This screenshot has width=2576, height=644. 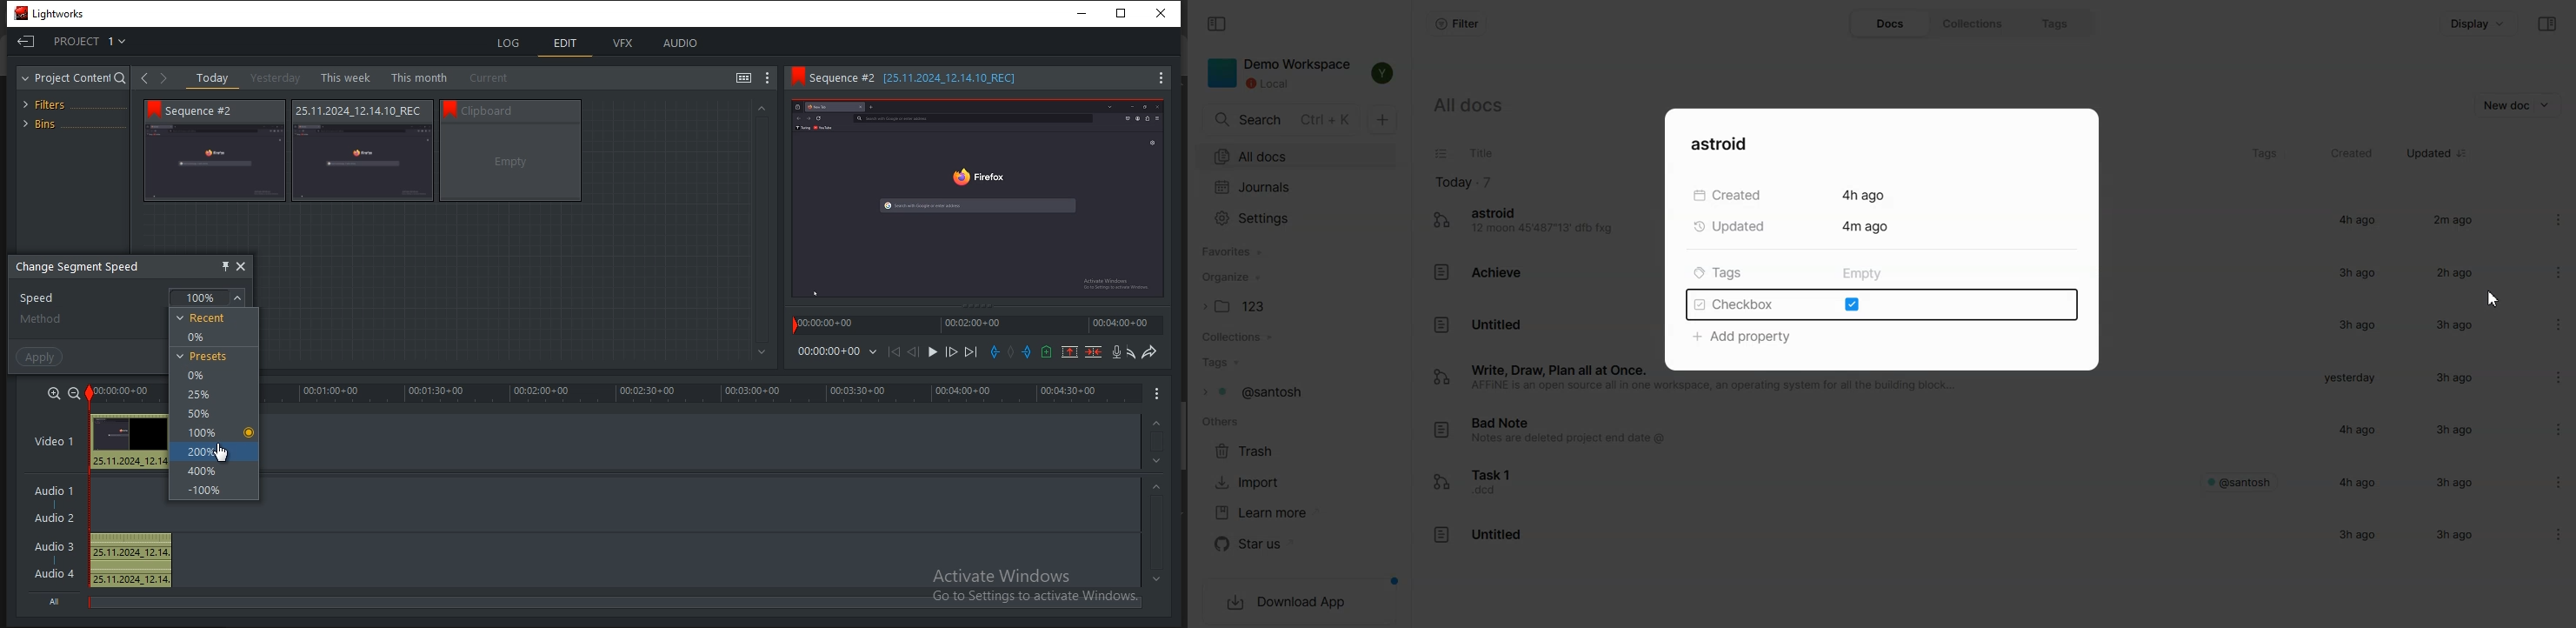 I want to click on timeline, so click(x=128, y=395).